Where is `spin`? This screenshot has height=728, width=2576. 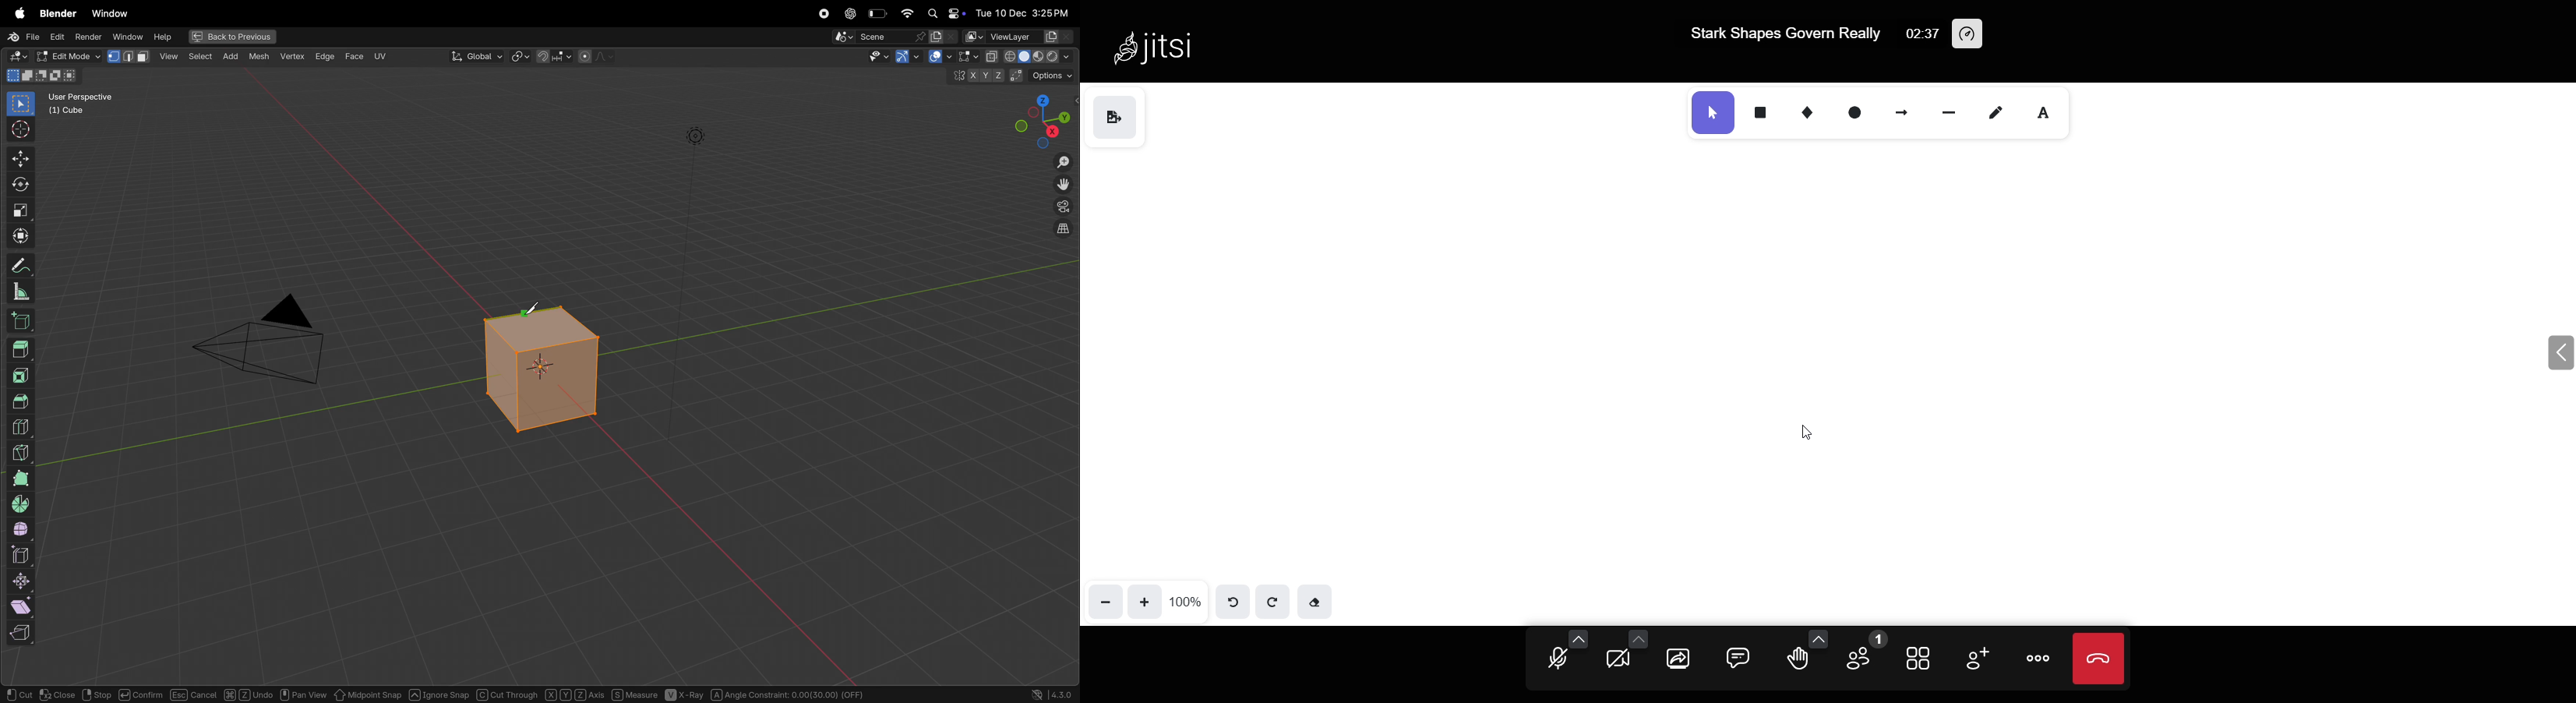
spin is located at coordinates (20, 504).